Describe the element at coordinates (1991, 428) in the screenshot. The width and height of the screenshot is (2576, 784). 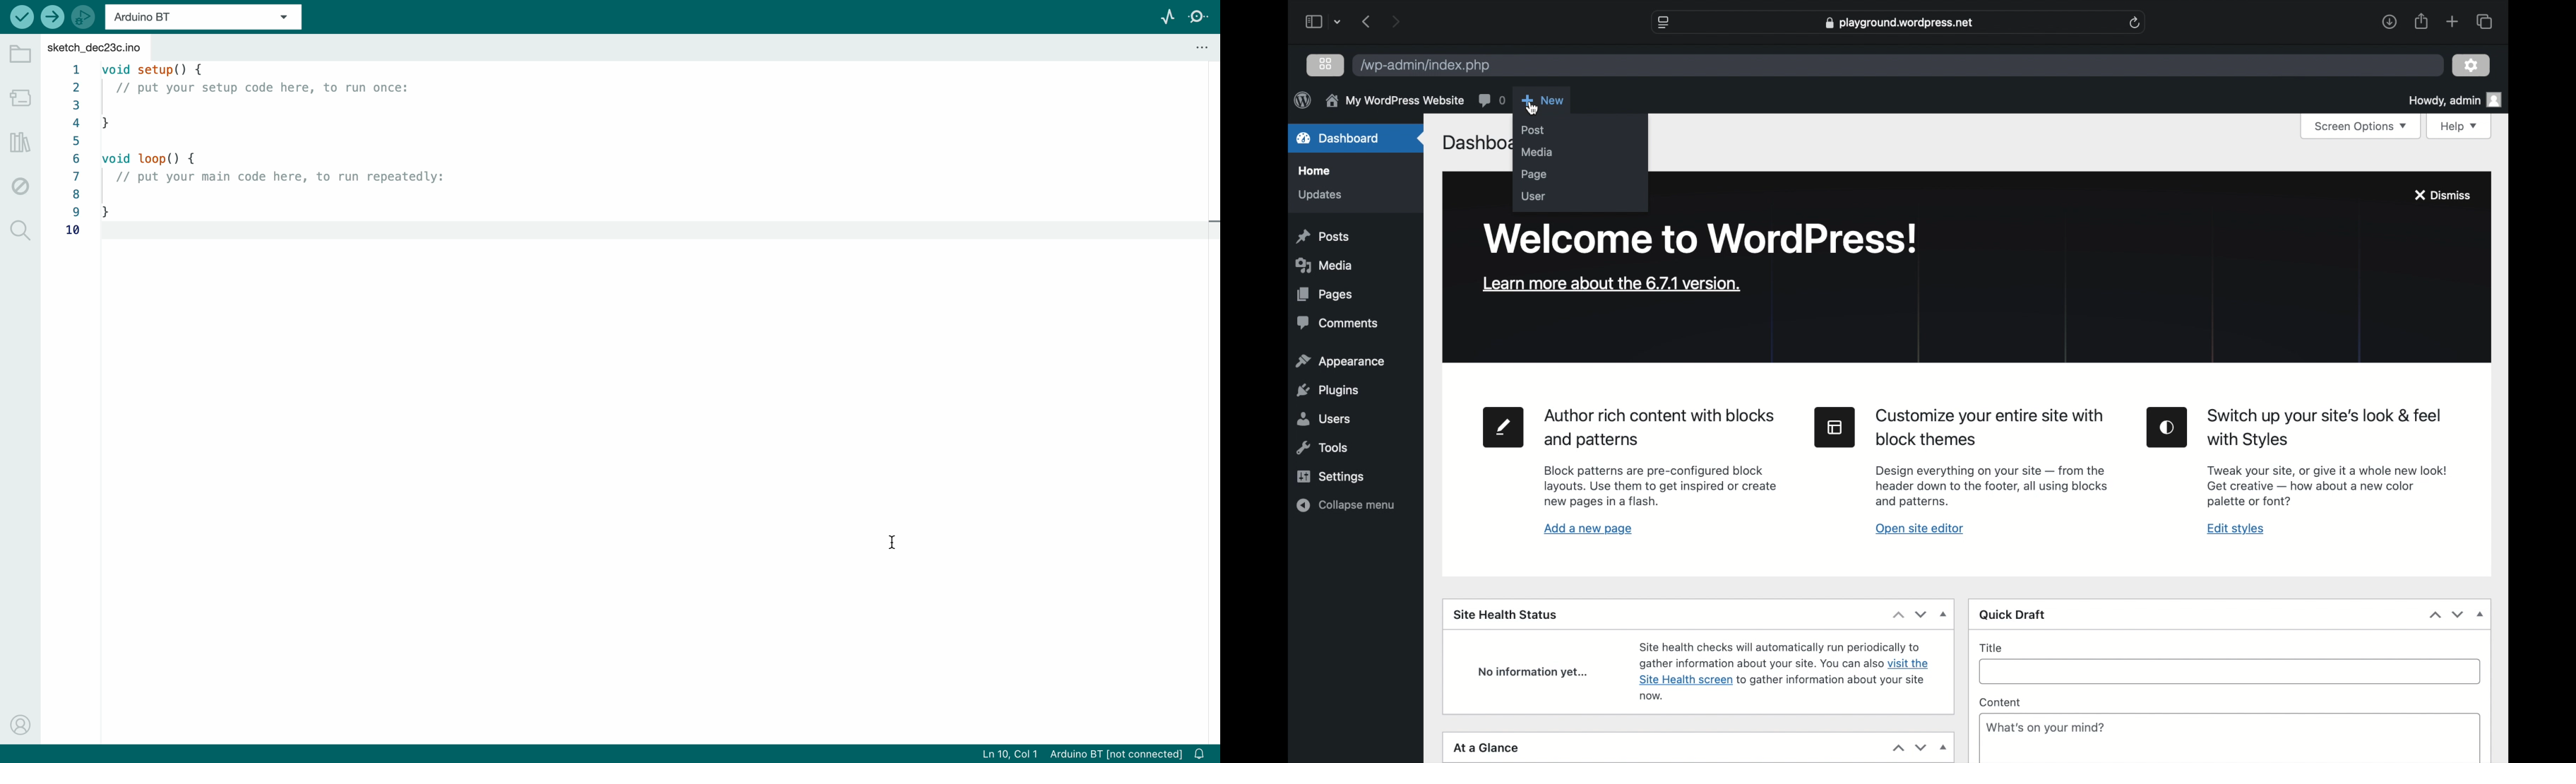
I see `heading` at that location.